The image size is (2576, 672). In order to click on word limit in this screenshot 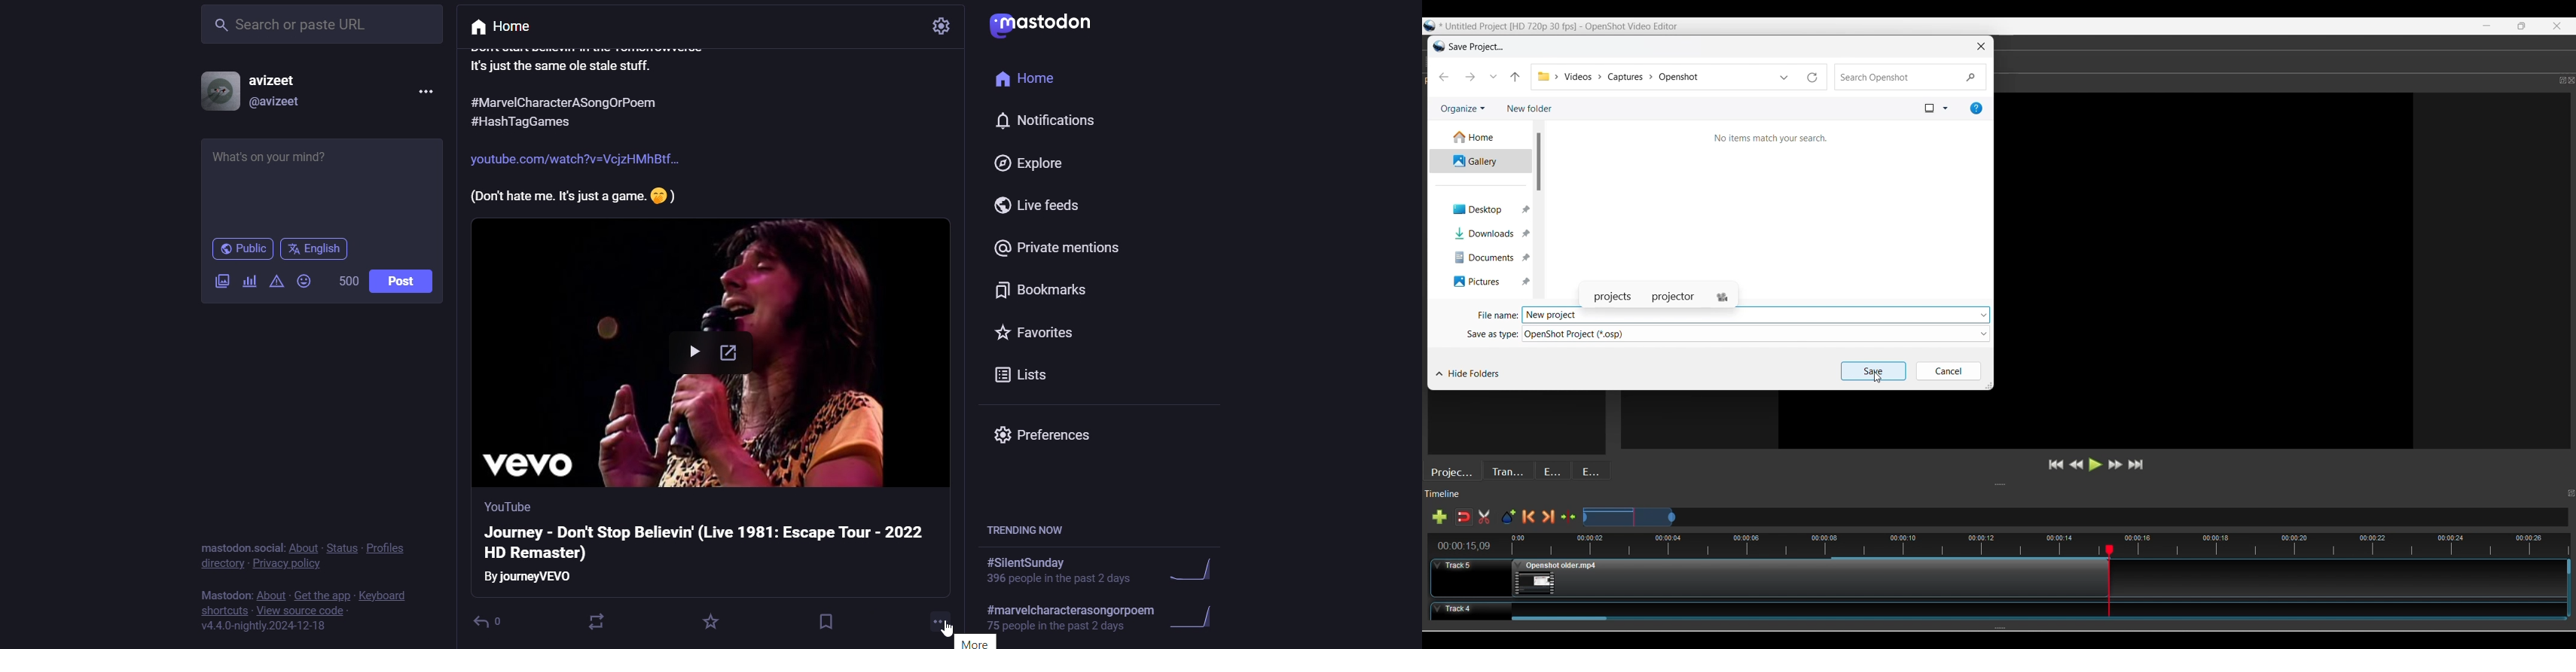, I will do `click(348, 284)`.